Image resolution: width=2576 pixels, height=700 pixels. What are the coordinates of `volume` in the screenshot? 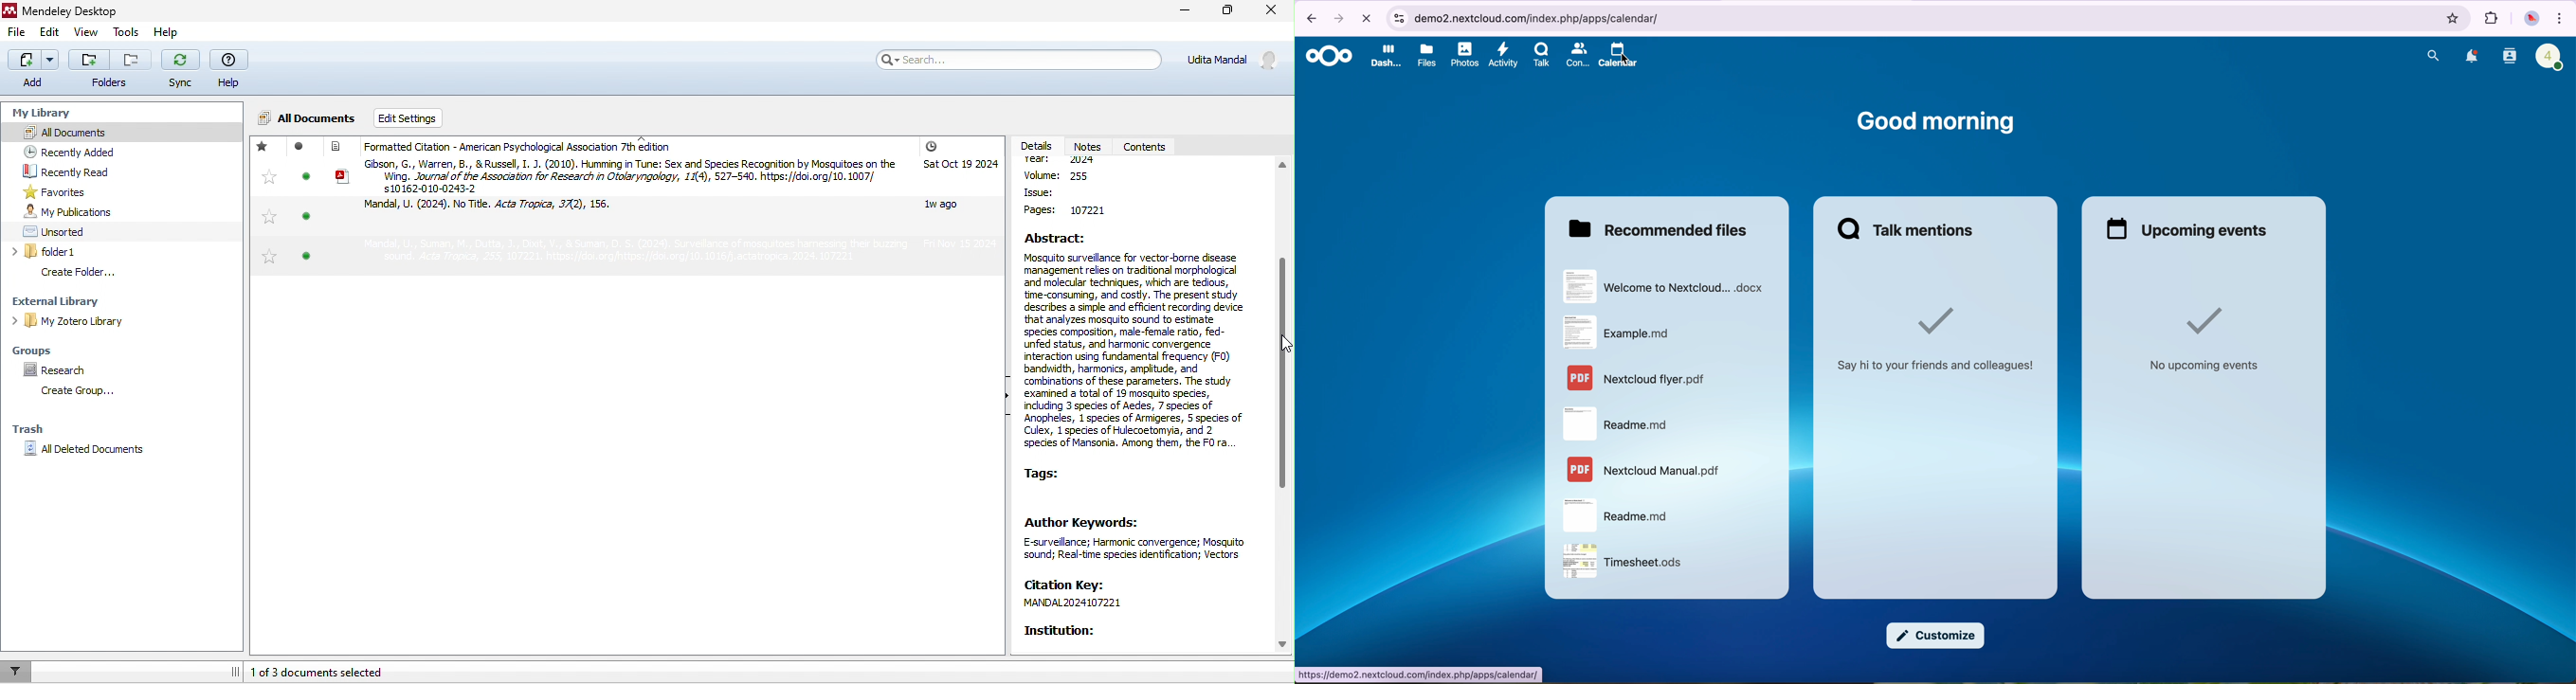 It's located at (1073, 177).